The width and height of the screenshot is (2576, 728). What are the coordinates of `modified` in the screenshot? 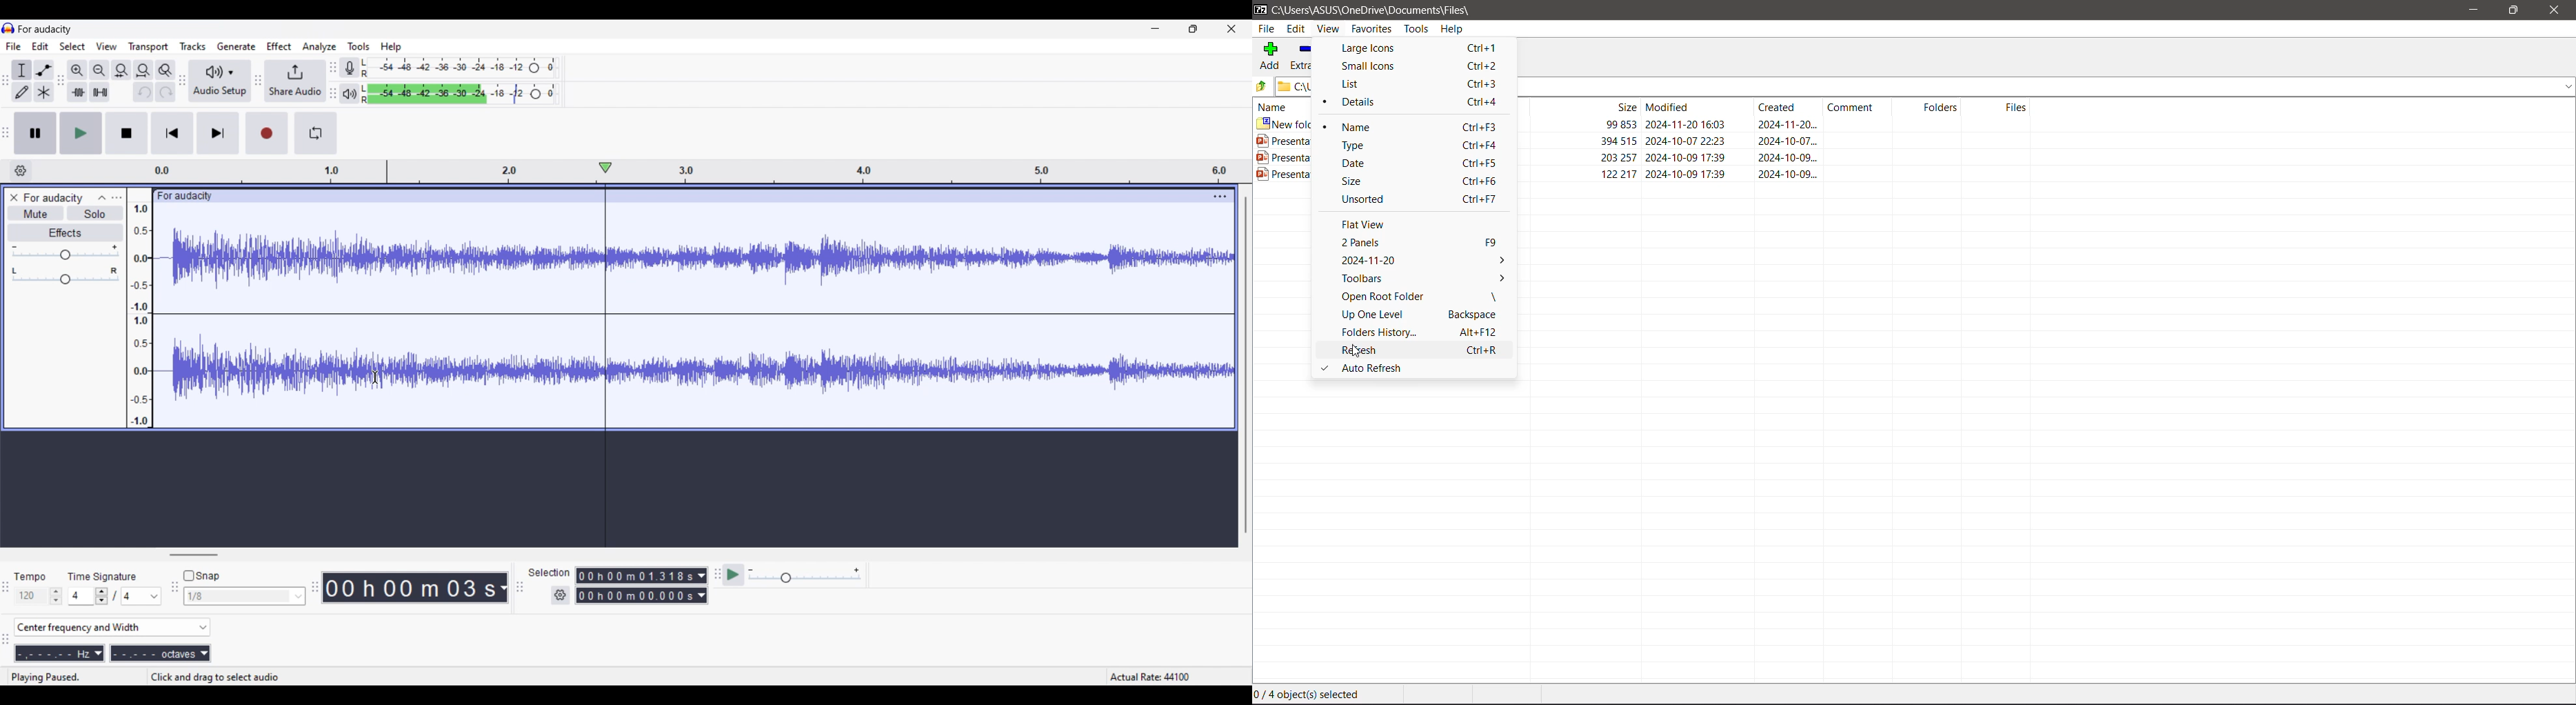 It's located at (1696, 106).